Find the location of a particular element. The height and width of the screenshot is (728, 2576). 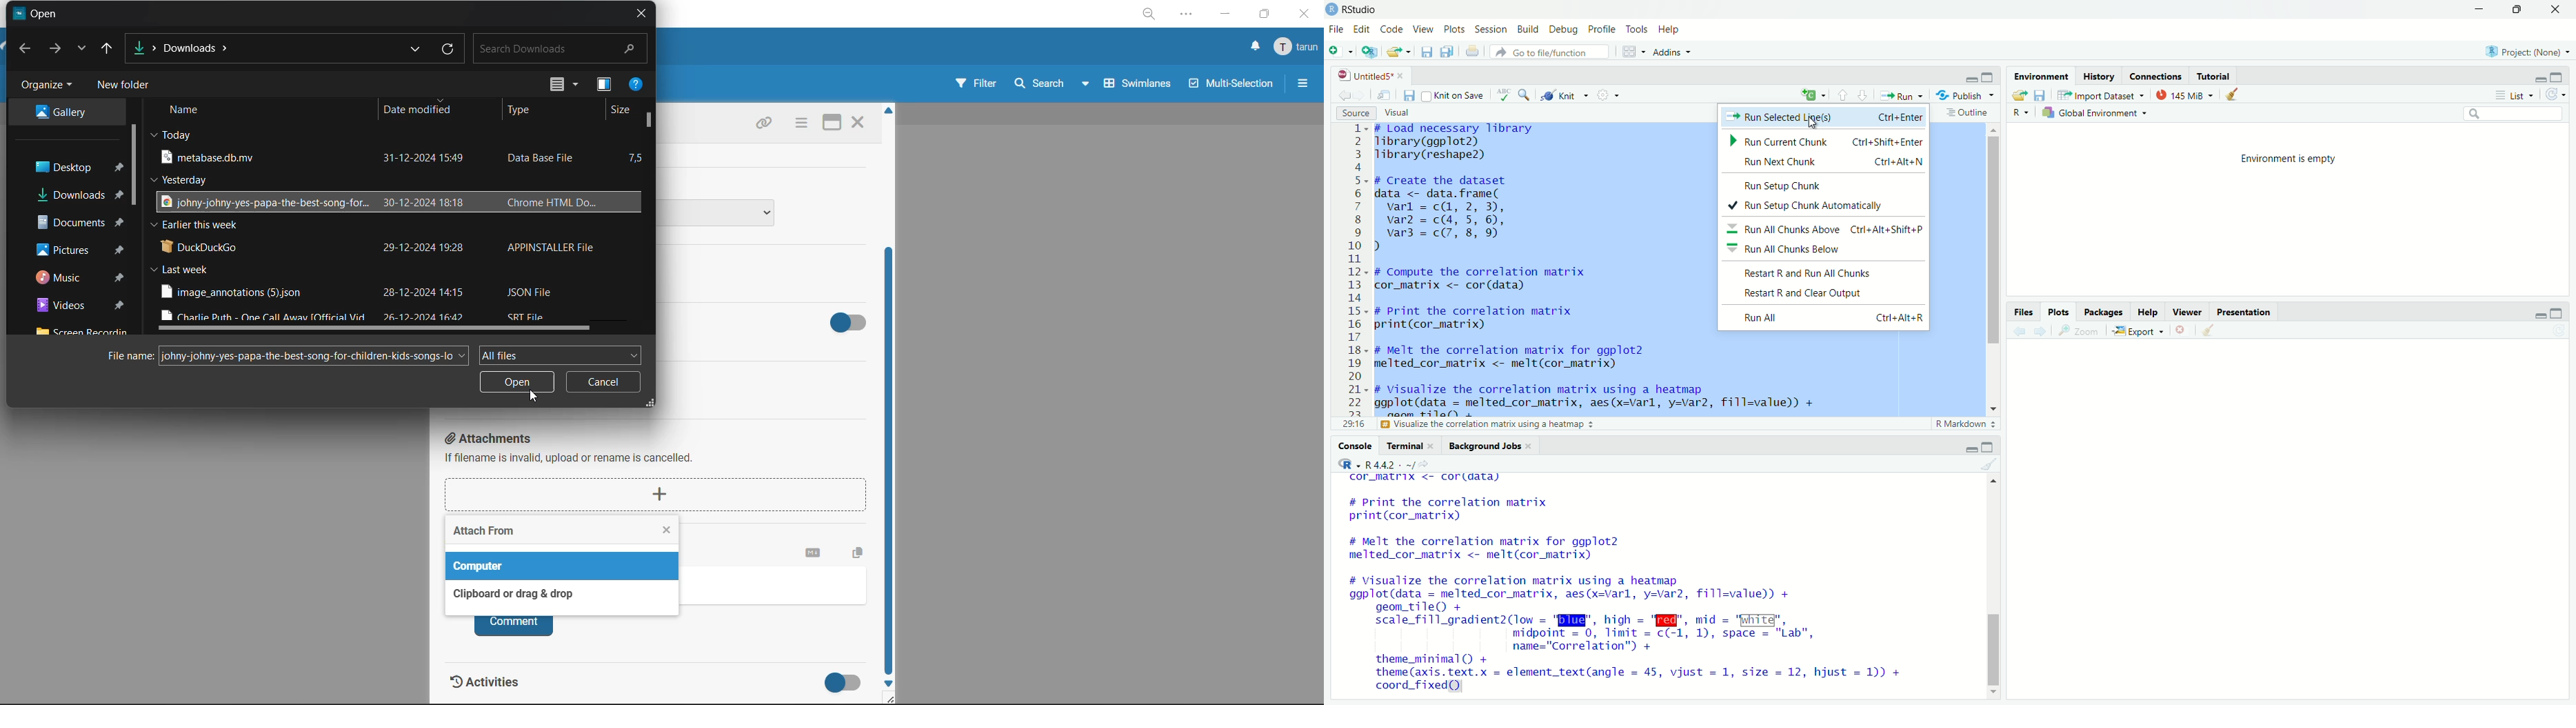

build is located at coordinates (1529, 29).